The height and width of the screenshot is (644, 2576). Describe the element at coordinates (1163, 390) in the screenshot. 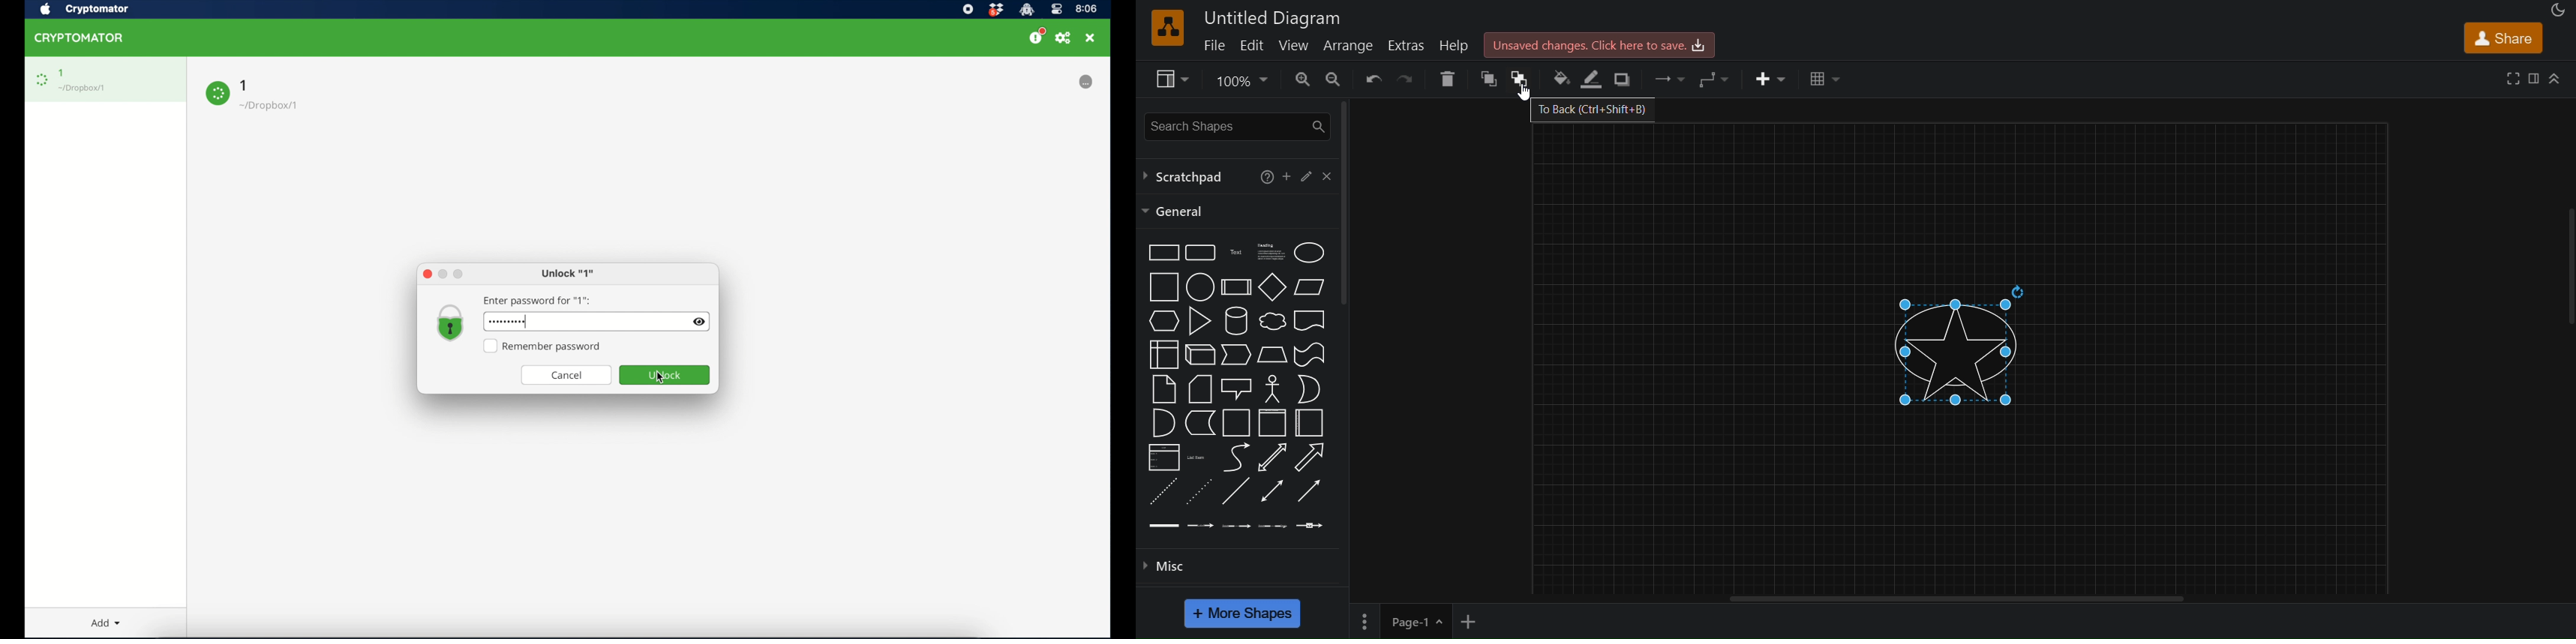

I see `note ` at that location.